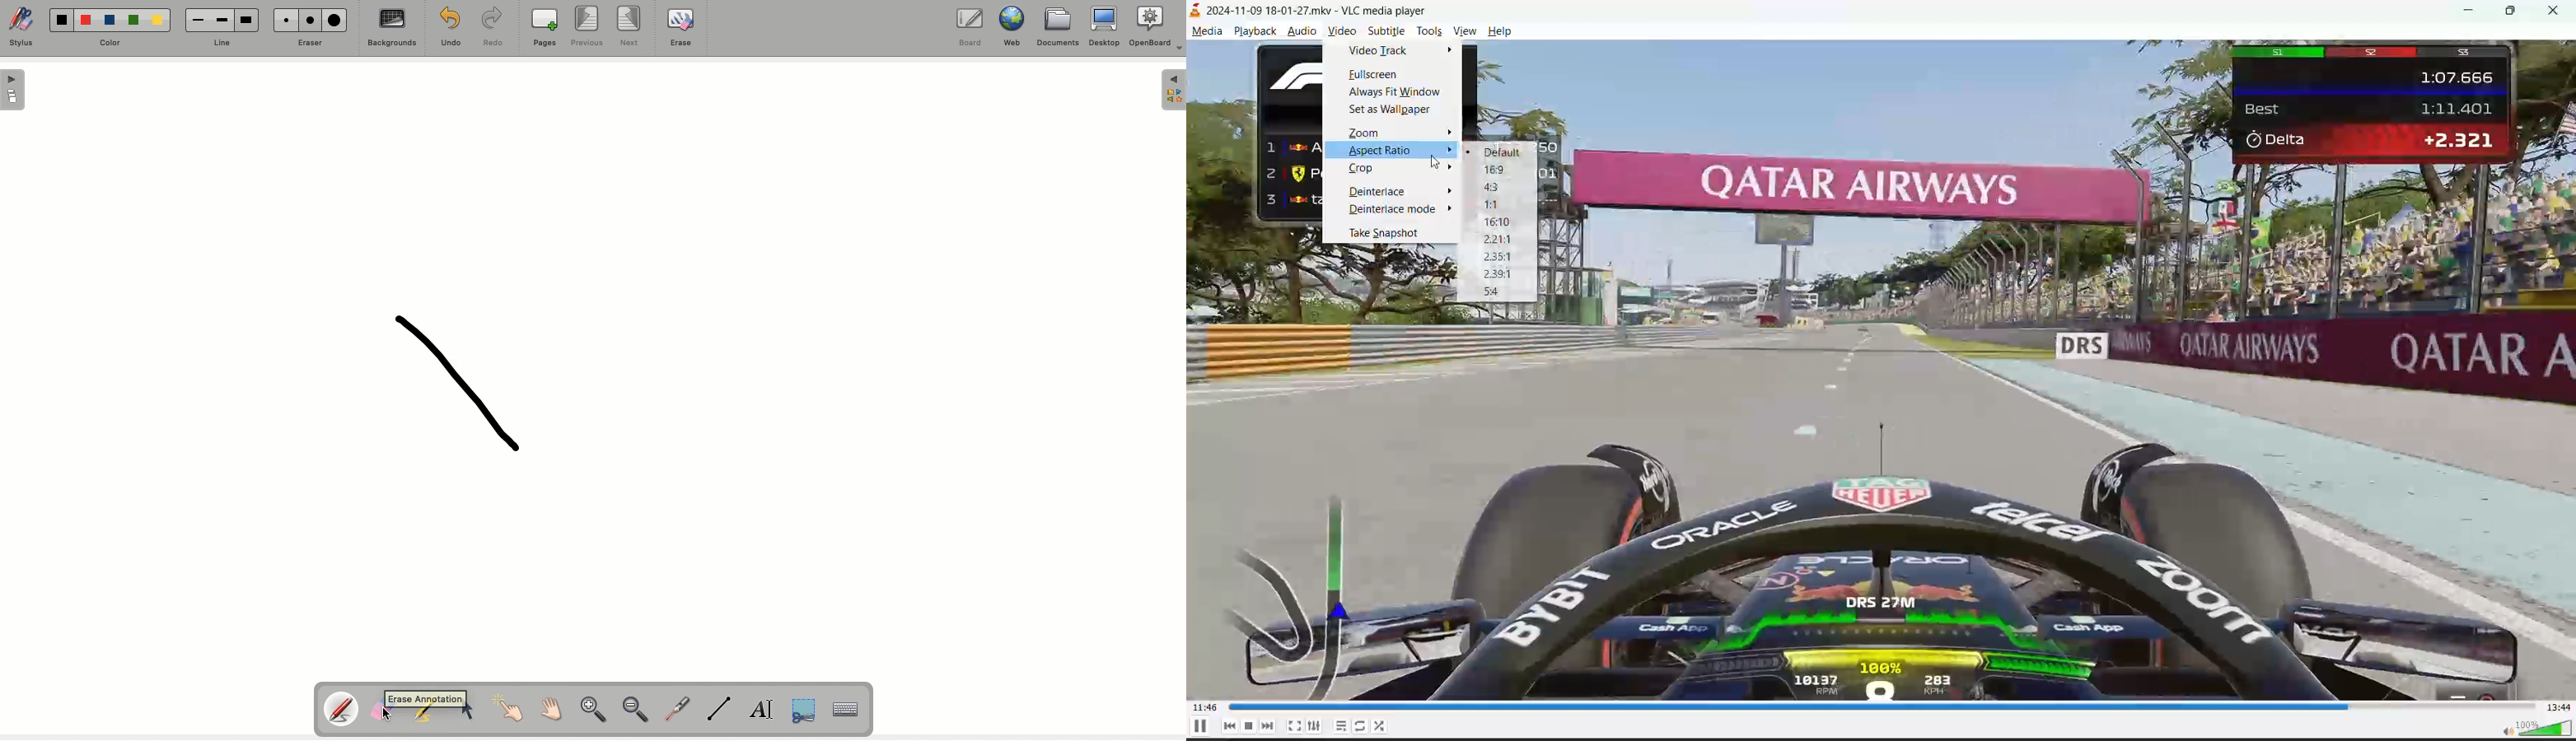 The height and width of the screenshot is (756, 2576). I want to click on random, so click(1384, 726).